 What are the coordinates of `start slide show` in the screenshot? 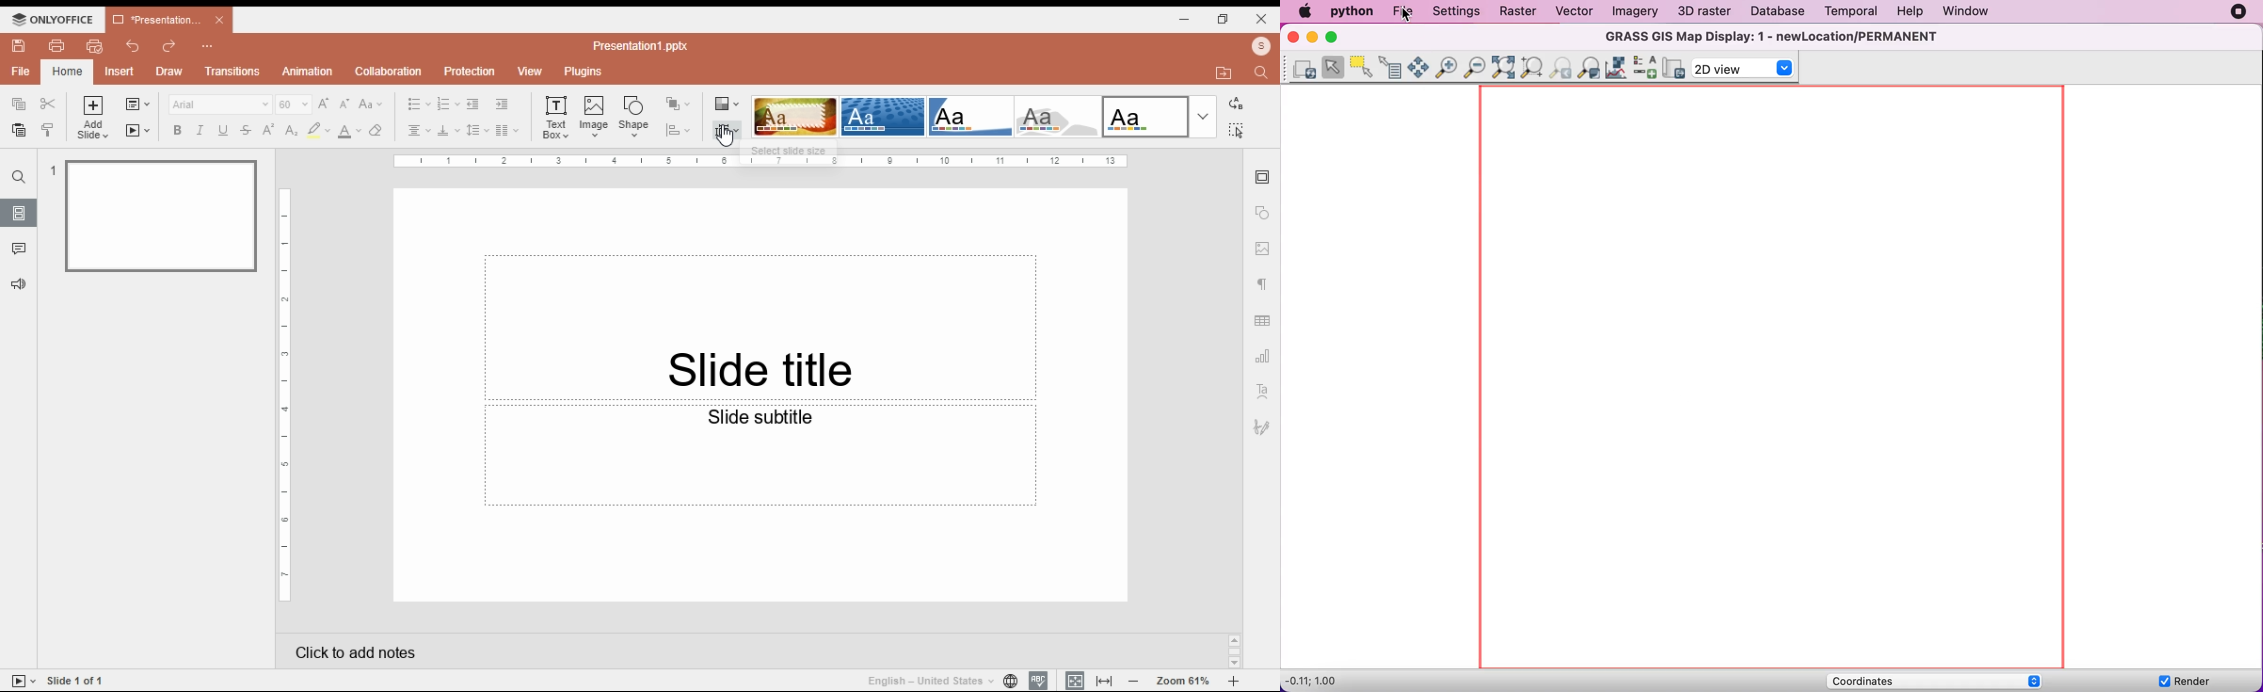 It's located at (24, 681).